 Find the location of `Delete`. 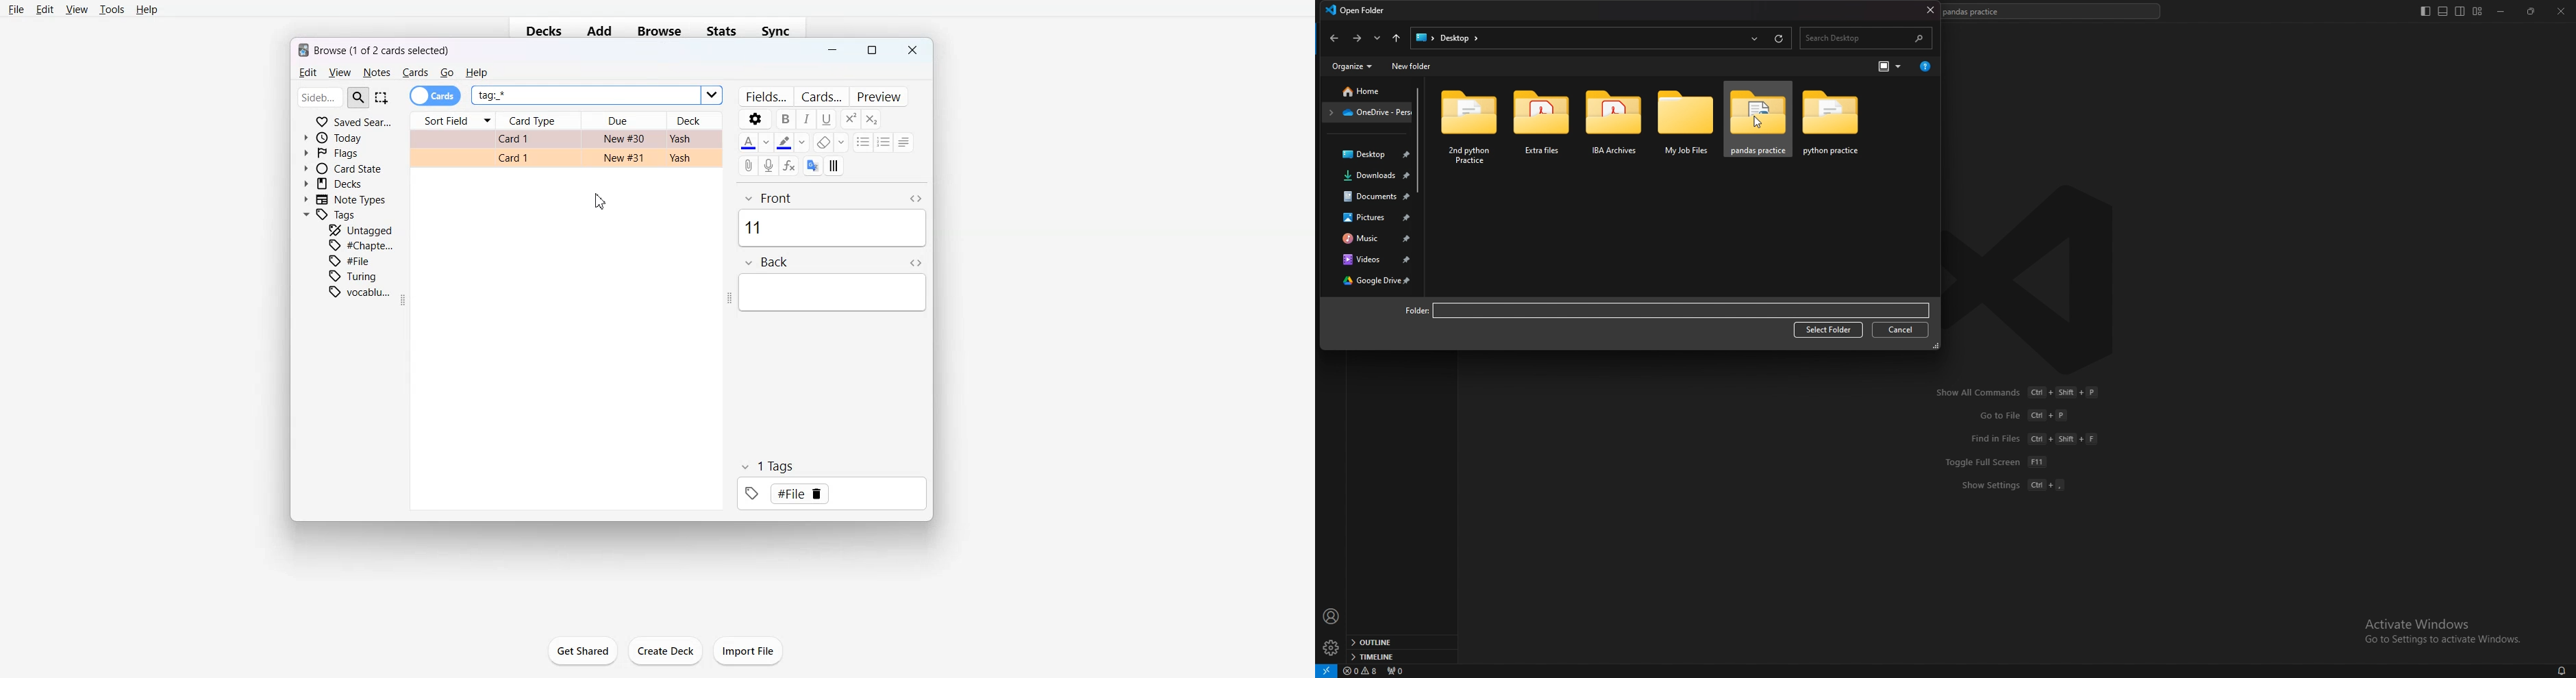

Delete is located at coordinates (818, 493).